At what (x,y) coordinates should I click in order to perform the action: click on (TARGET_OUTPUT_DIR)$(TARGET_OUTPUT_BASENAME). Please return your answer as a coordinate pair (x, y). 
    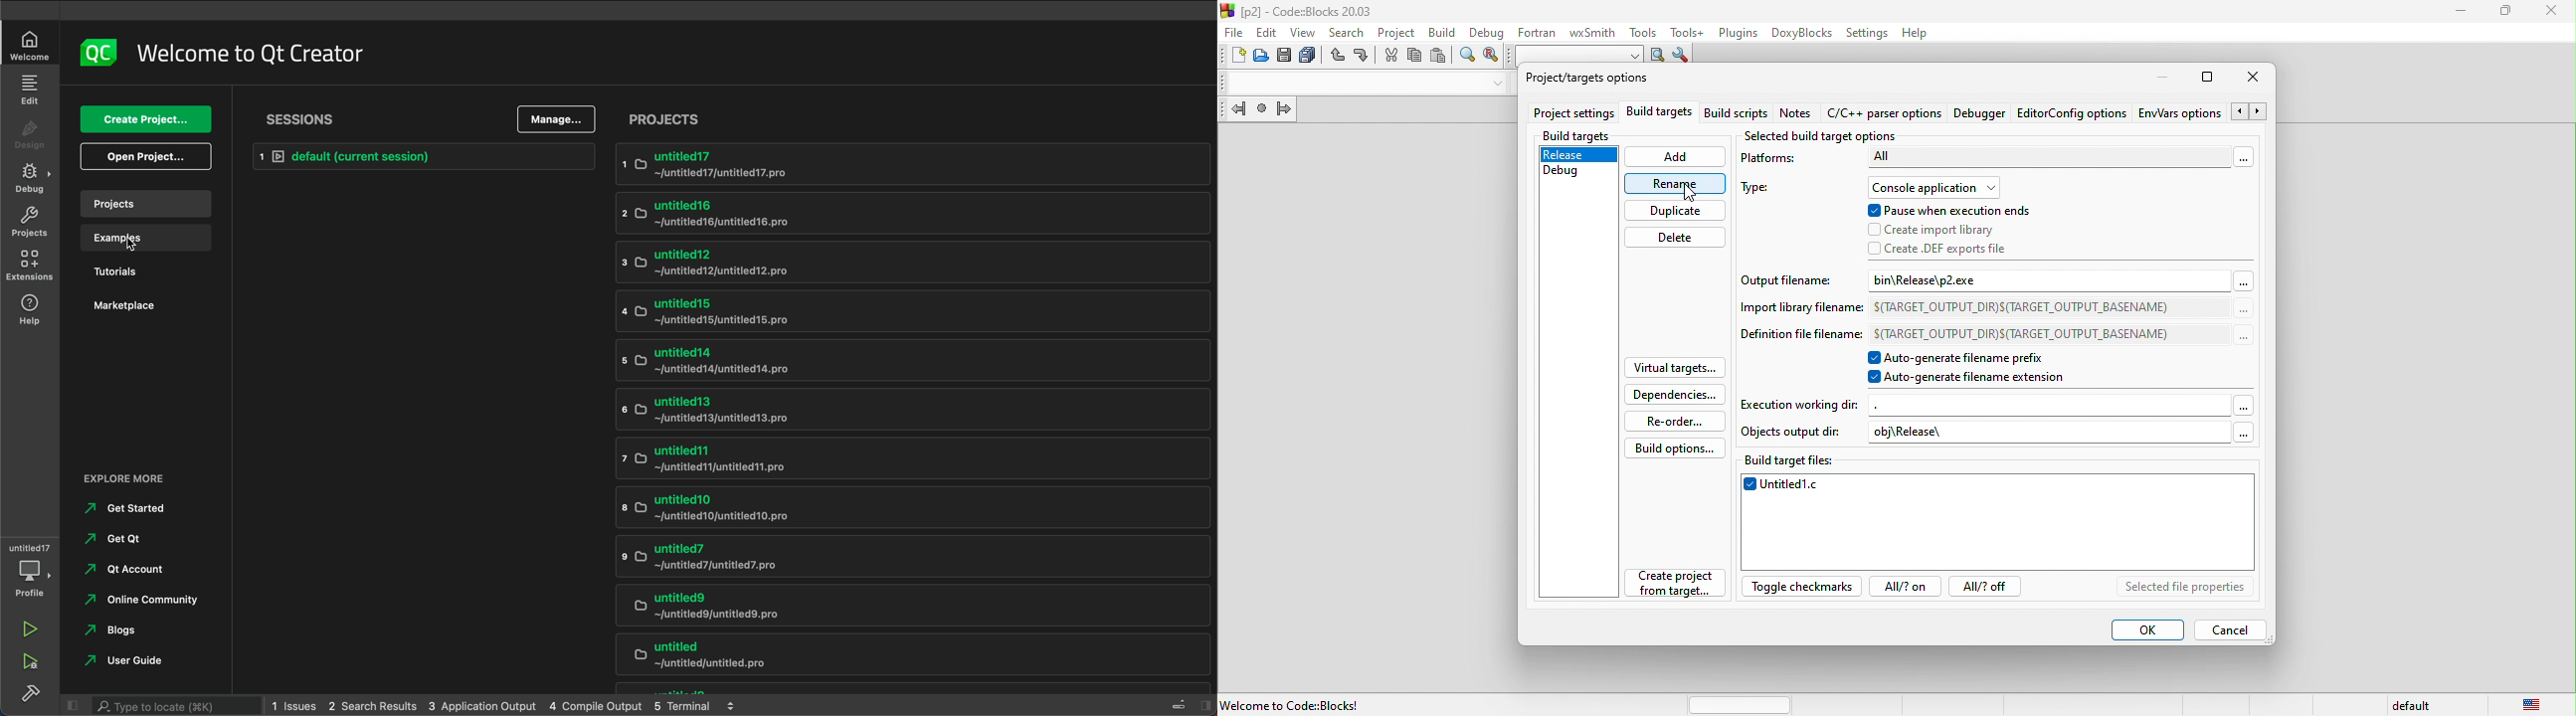
    Looking at the image, I should click on (2024, 306).